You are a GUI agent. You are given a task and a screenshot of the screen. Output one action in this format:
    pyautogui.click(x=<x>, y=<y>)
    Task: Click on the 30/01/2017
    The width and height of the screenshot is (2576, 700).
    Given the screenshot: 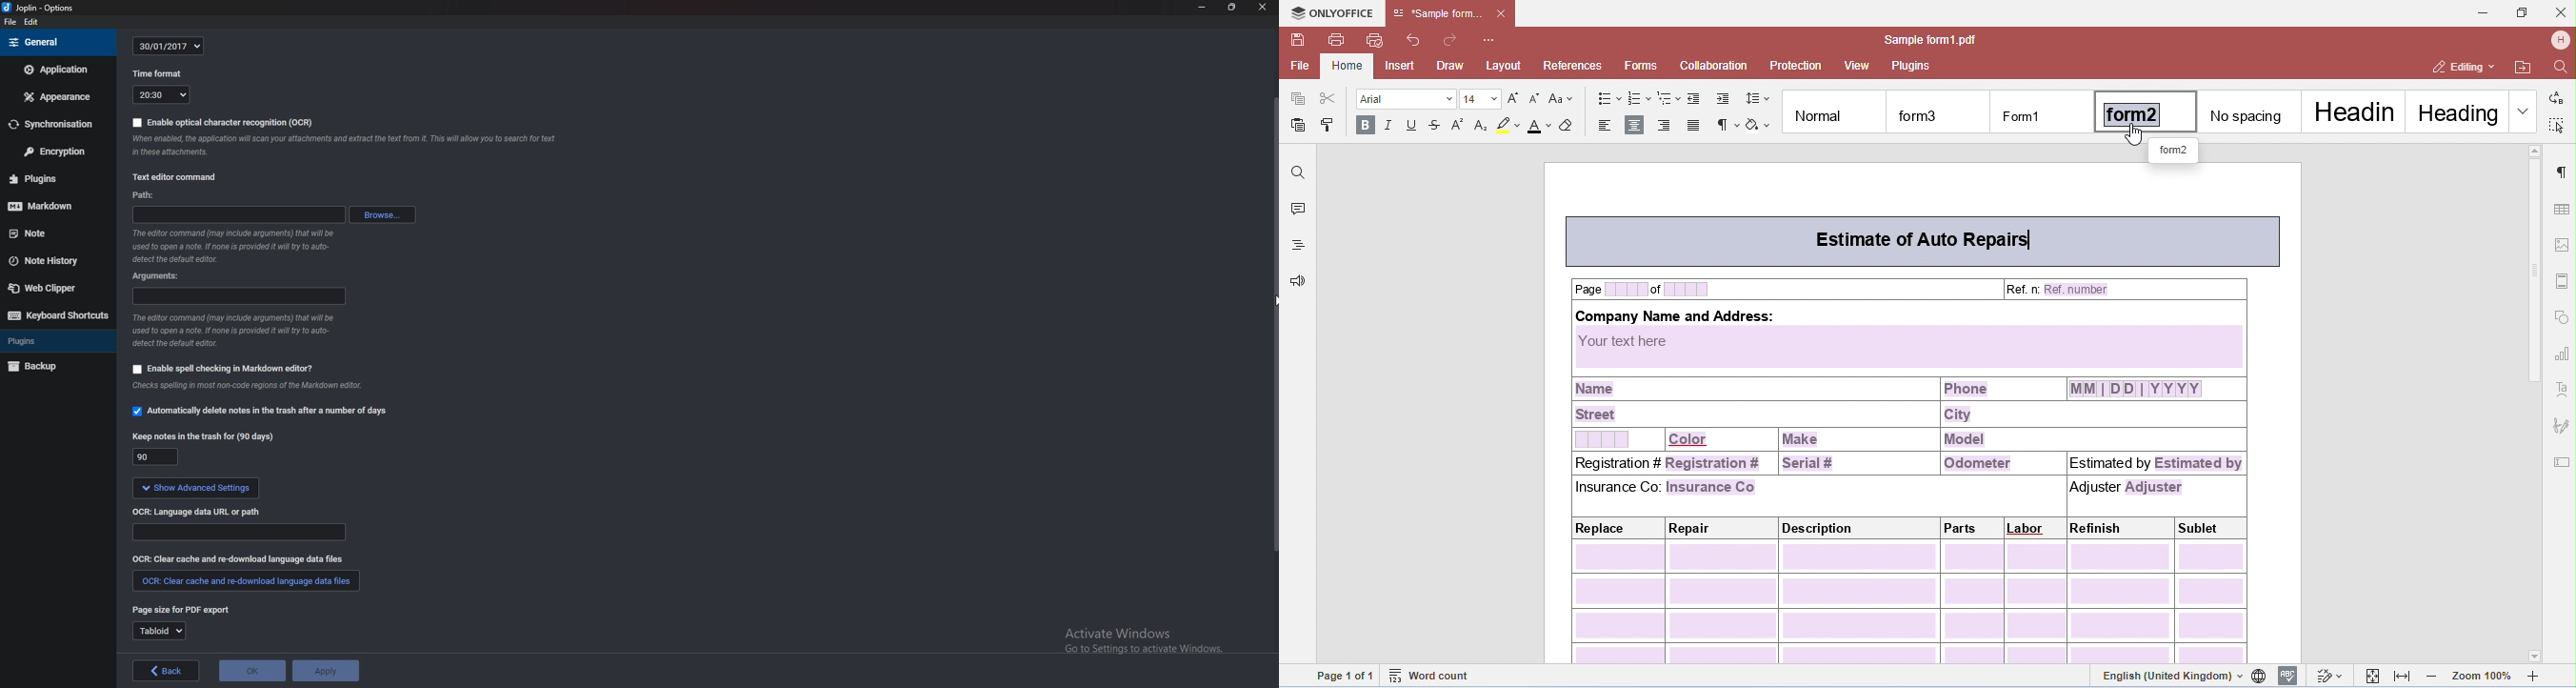 What is the action you would take?
    pyautogui.click(x=170, y=46)
    